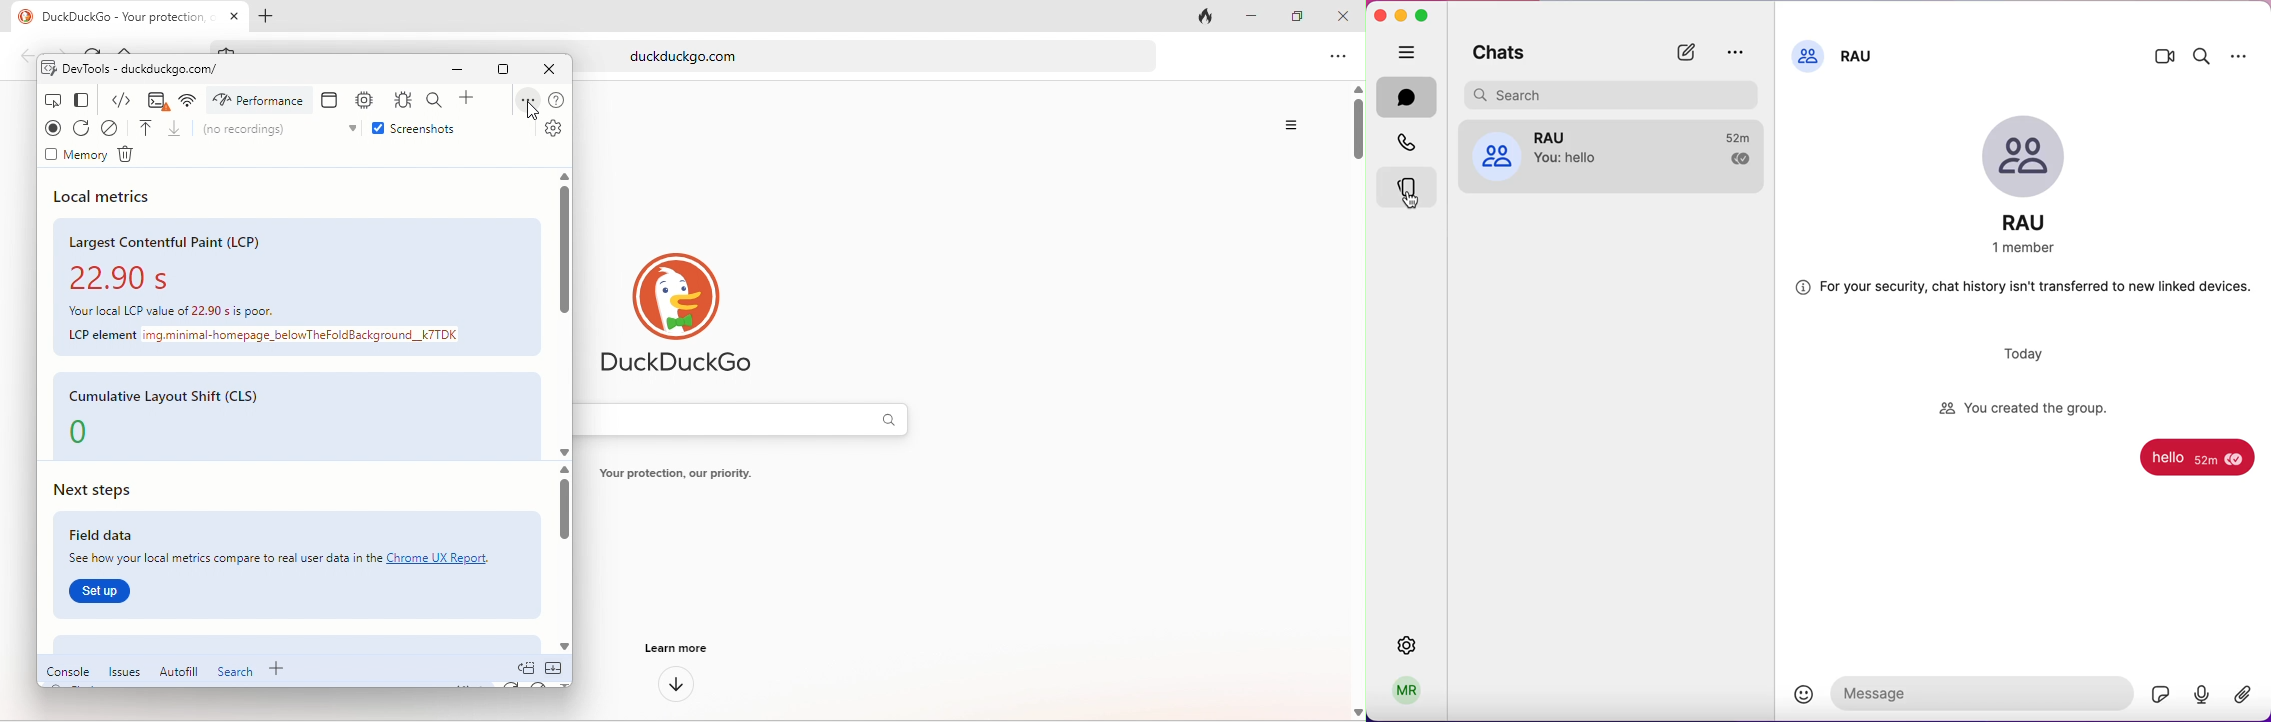 The width and height of the screenshot is (2296, 728). Describe the element at coordinates (2244, 56) in the screenshot. I see `options` at that location.